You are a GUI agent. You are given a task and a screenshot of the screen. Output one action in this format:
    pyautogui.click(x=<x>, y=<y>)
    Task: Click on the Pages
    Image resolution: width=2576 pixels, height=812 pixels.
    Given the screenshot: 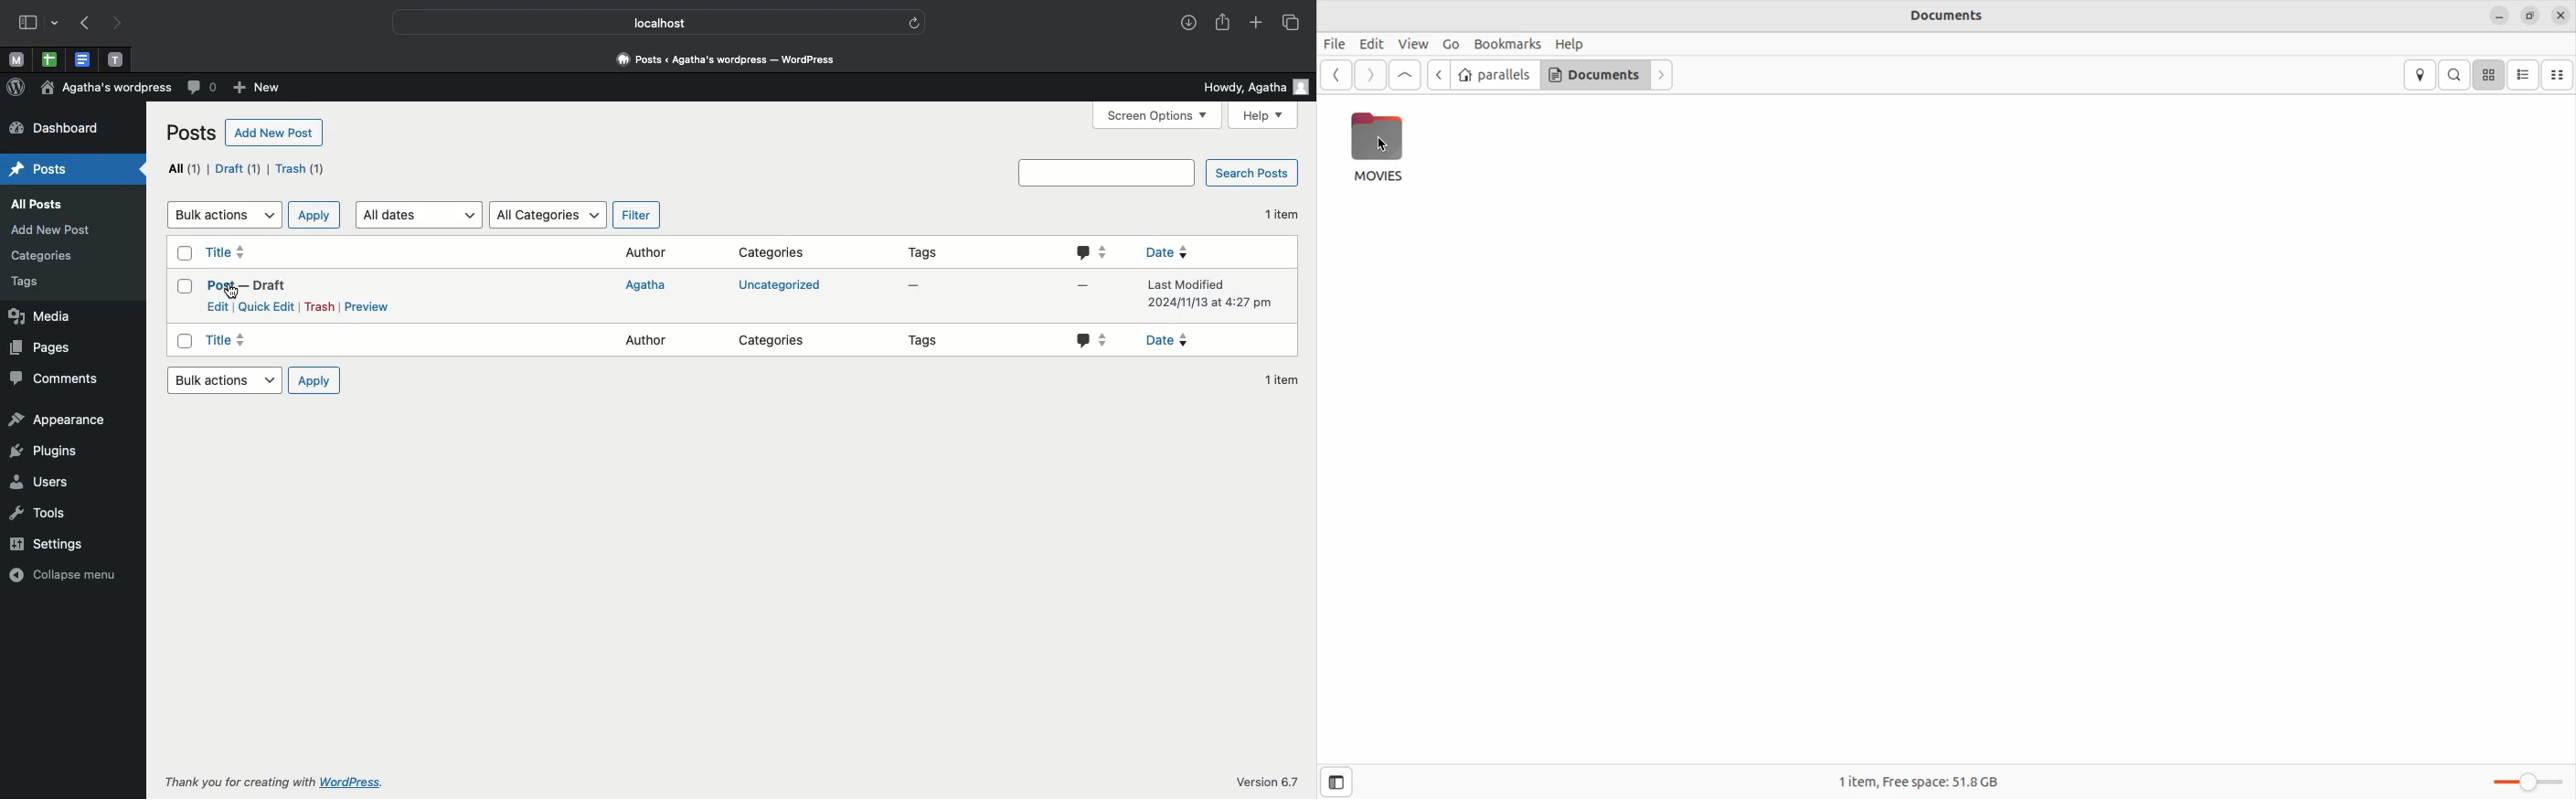 What is the action you would take?
    pyautogui.click(x=42, y=347)
    